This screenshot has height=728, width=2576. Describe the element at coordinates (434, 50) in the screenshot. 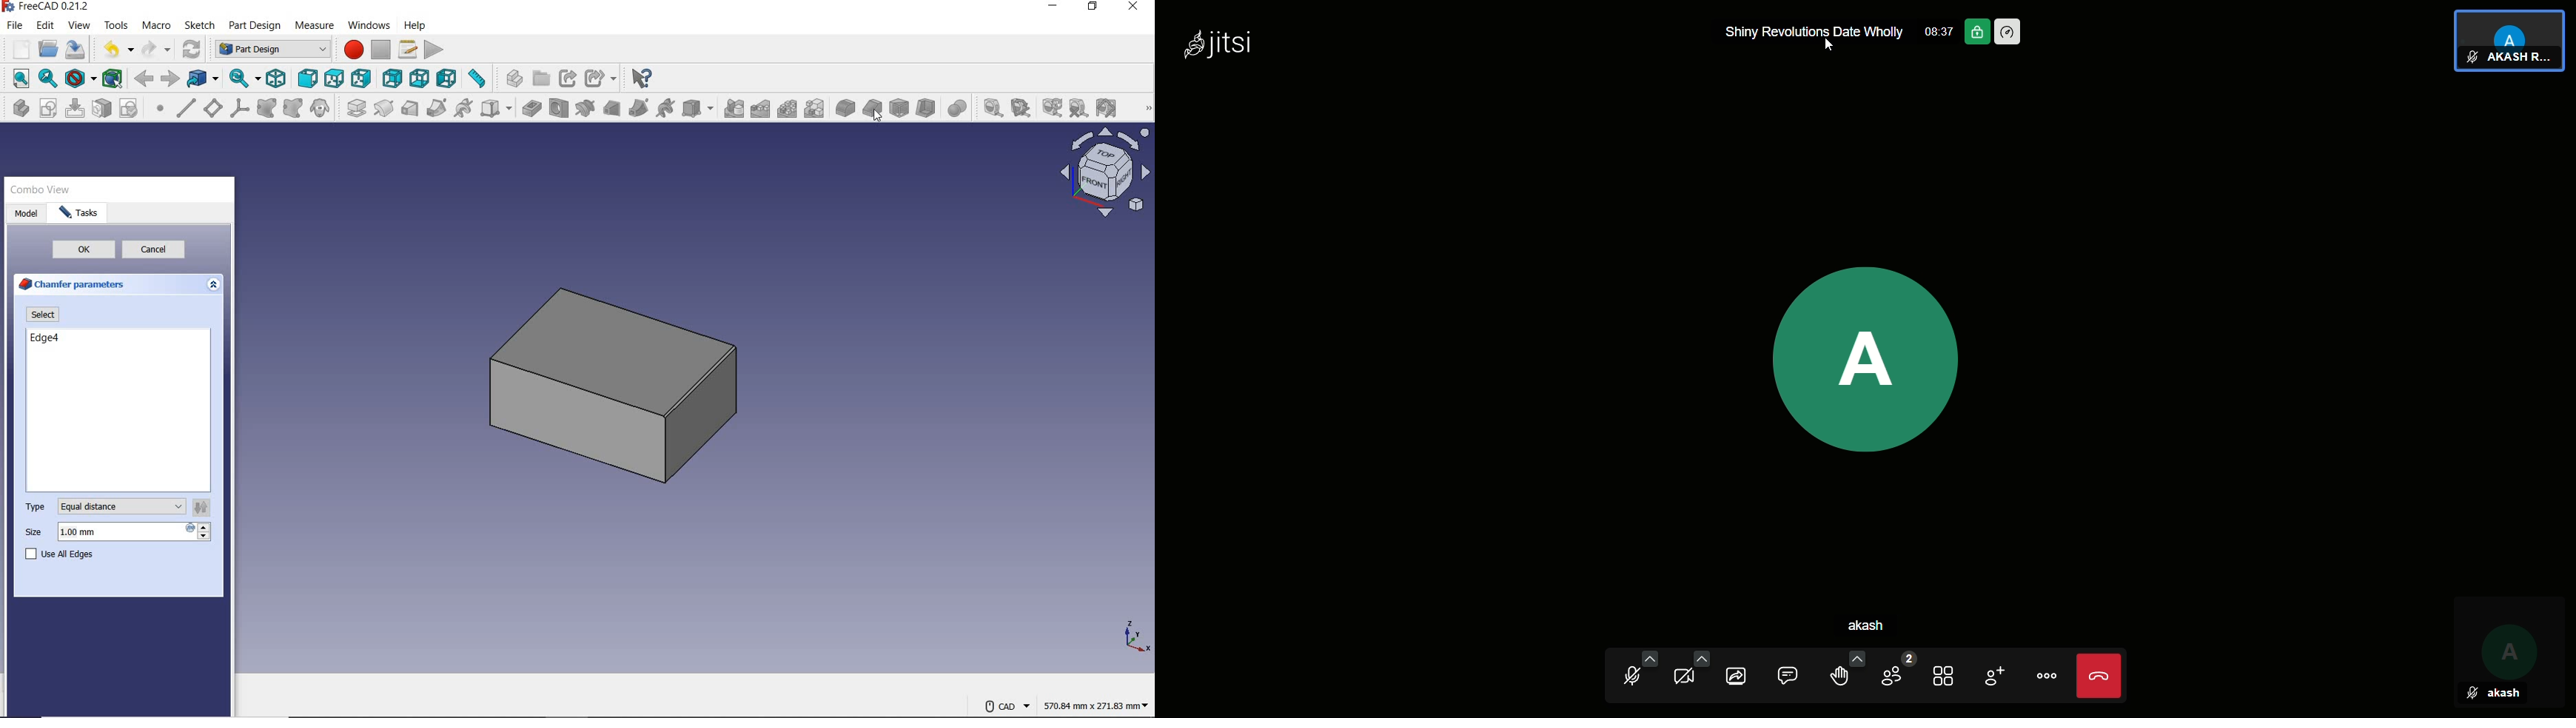

I see `execute macro` at that location.